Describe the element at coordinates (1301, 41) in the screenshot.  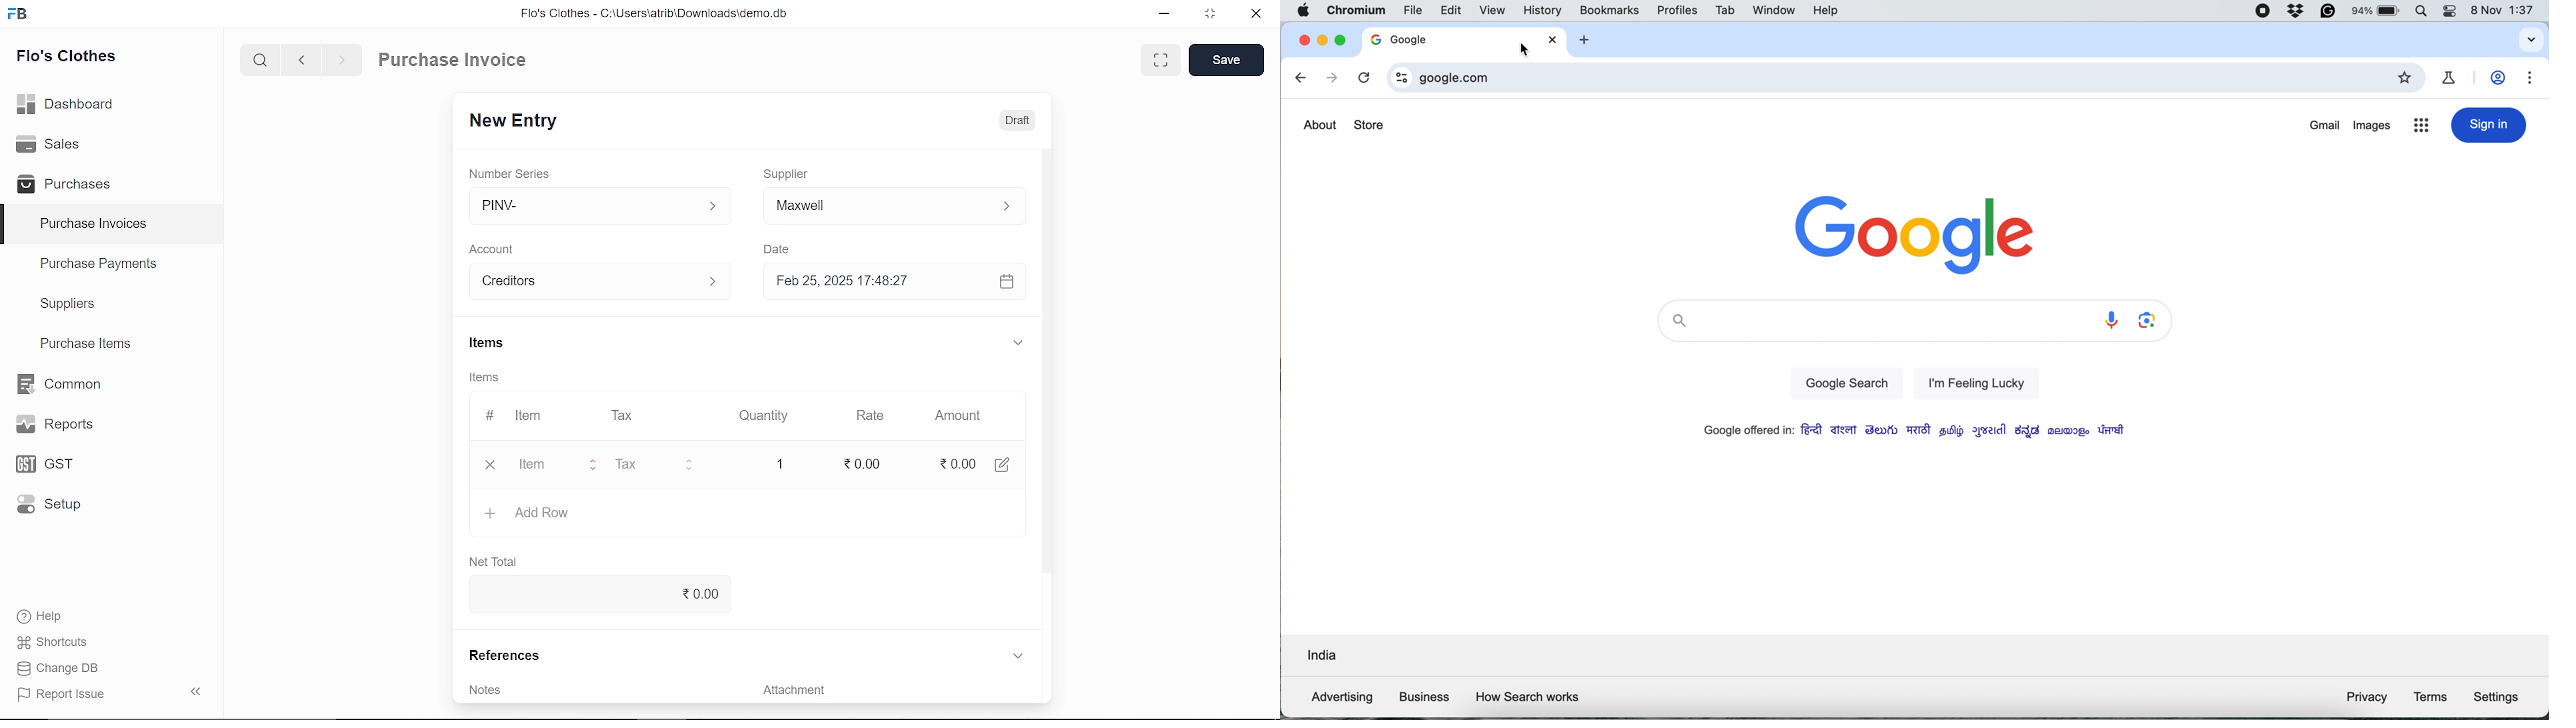
I see `close` at that location.